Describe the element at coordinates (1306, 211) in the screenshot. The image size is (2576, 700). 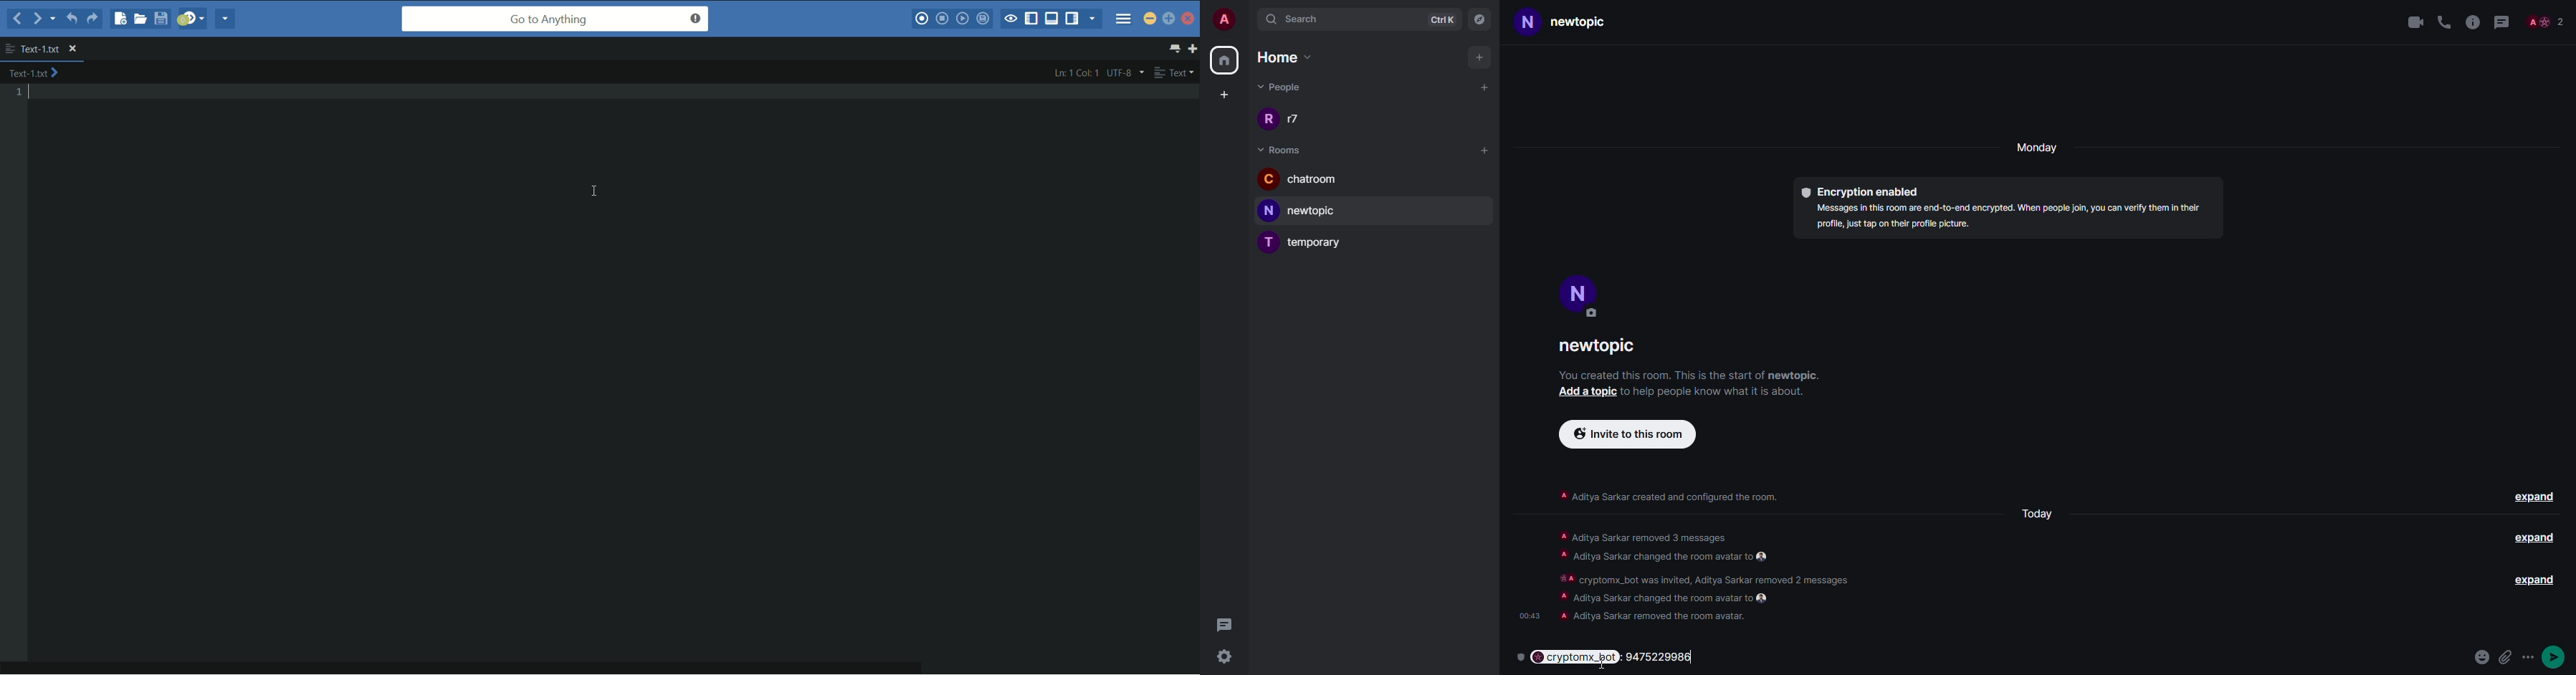
I see `newtopic` at that location.